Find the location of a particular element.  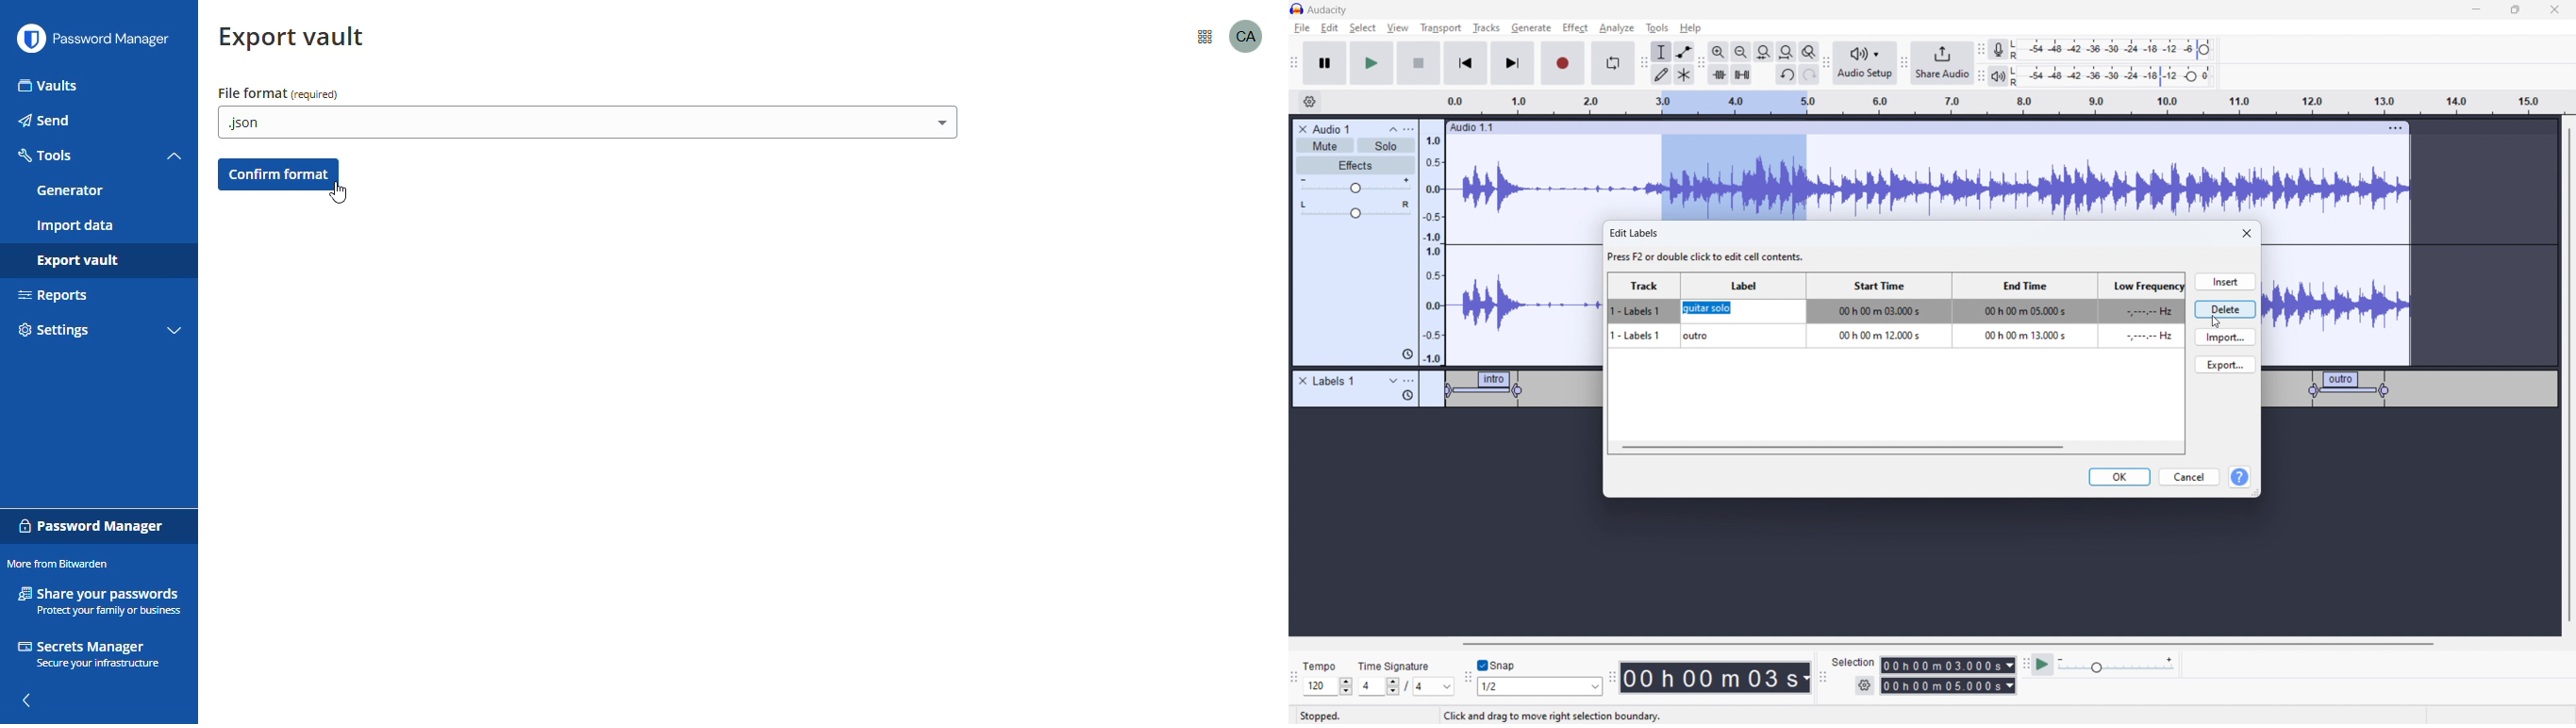

silence audio selection is located at coordinates (1742, 74).